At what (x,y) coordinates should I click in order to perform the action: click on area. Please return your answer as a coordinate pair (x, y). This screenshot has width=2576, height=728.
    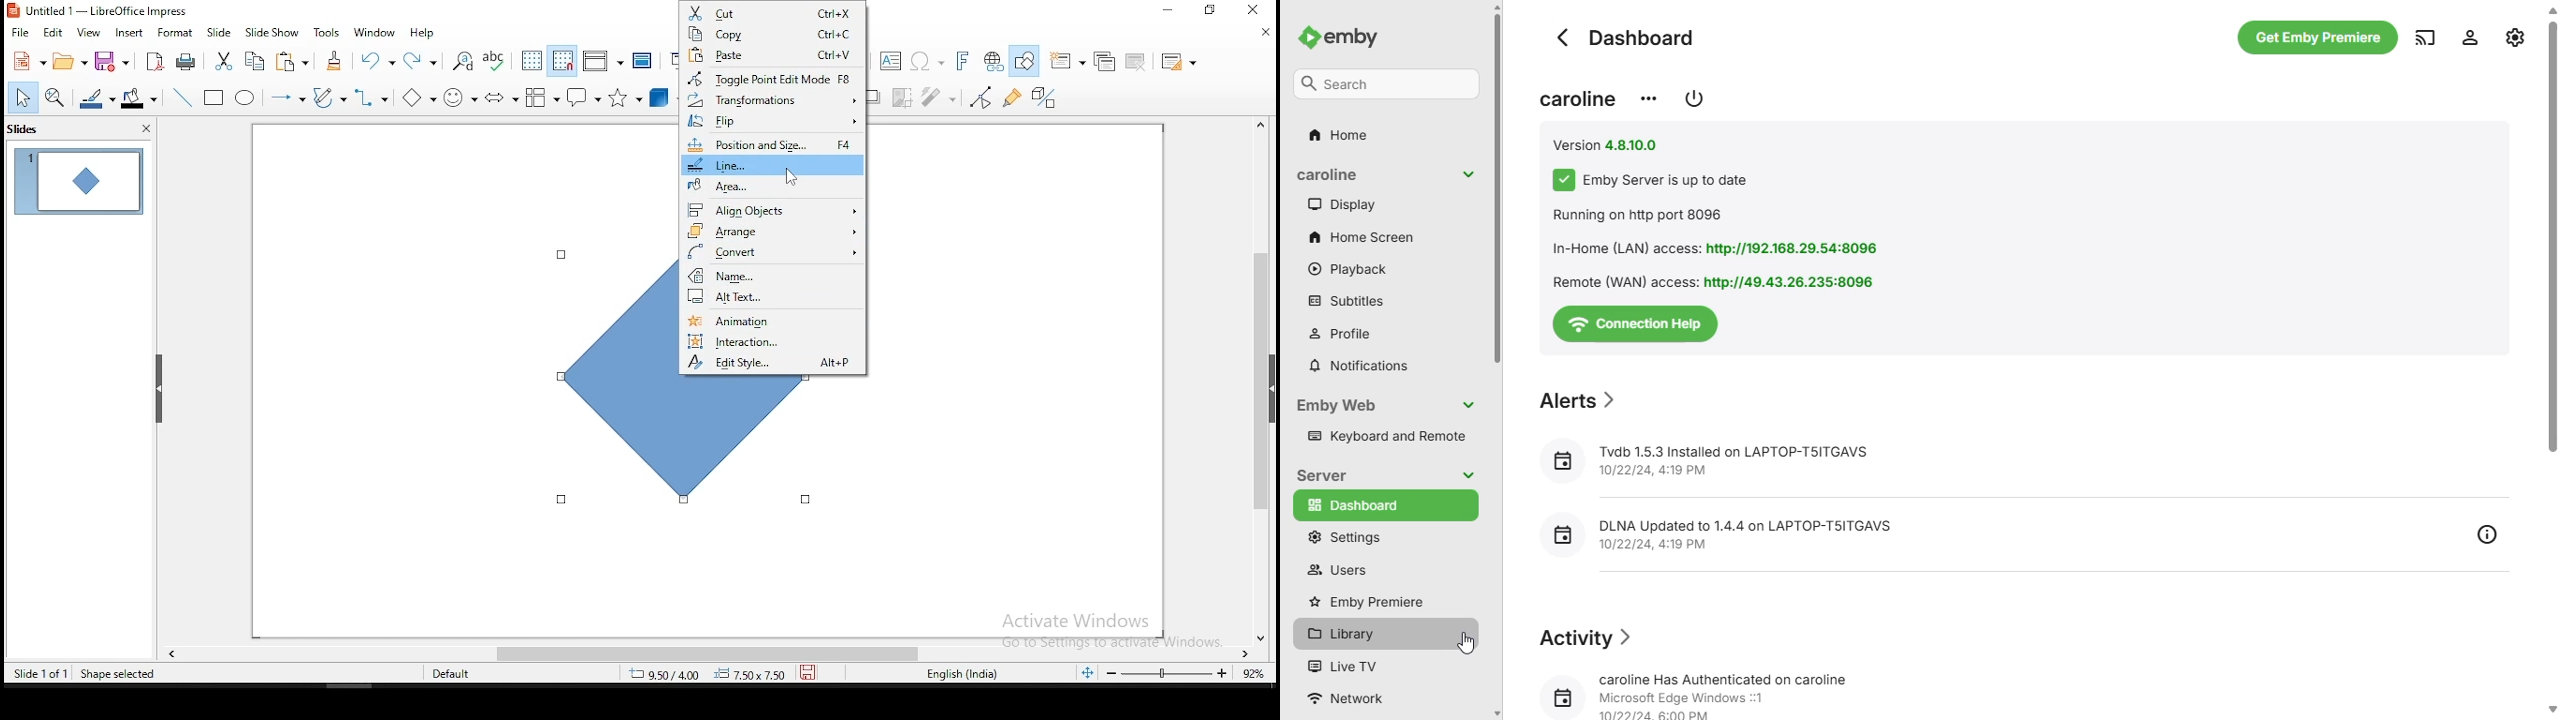
    Looking at the image, I should click on (771, 185).